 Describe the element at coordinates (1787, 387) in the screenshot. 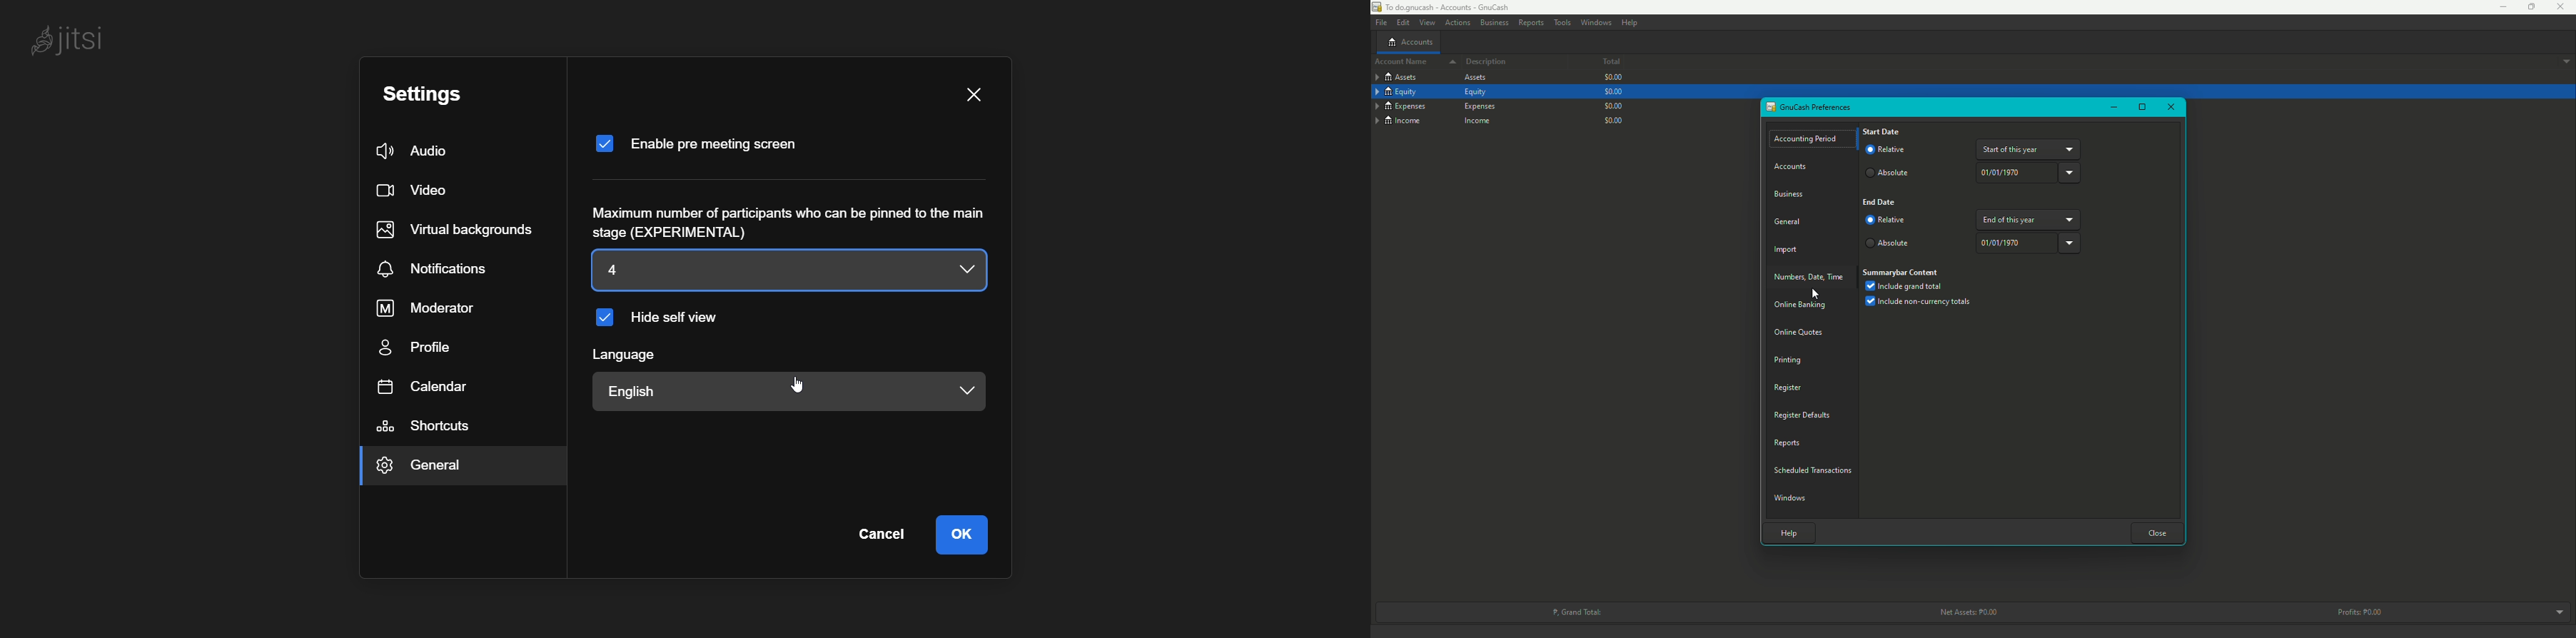

I see `Register` at that location.